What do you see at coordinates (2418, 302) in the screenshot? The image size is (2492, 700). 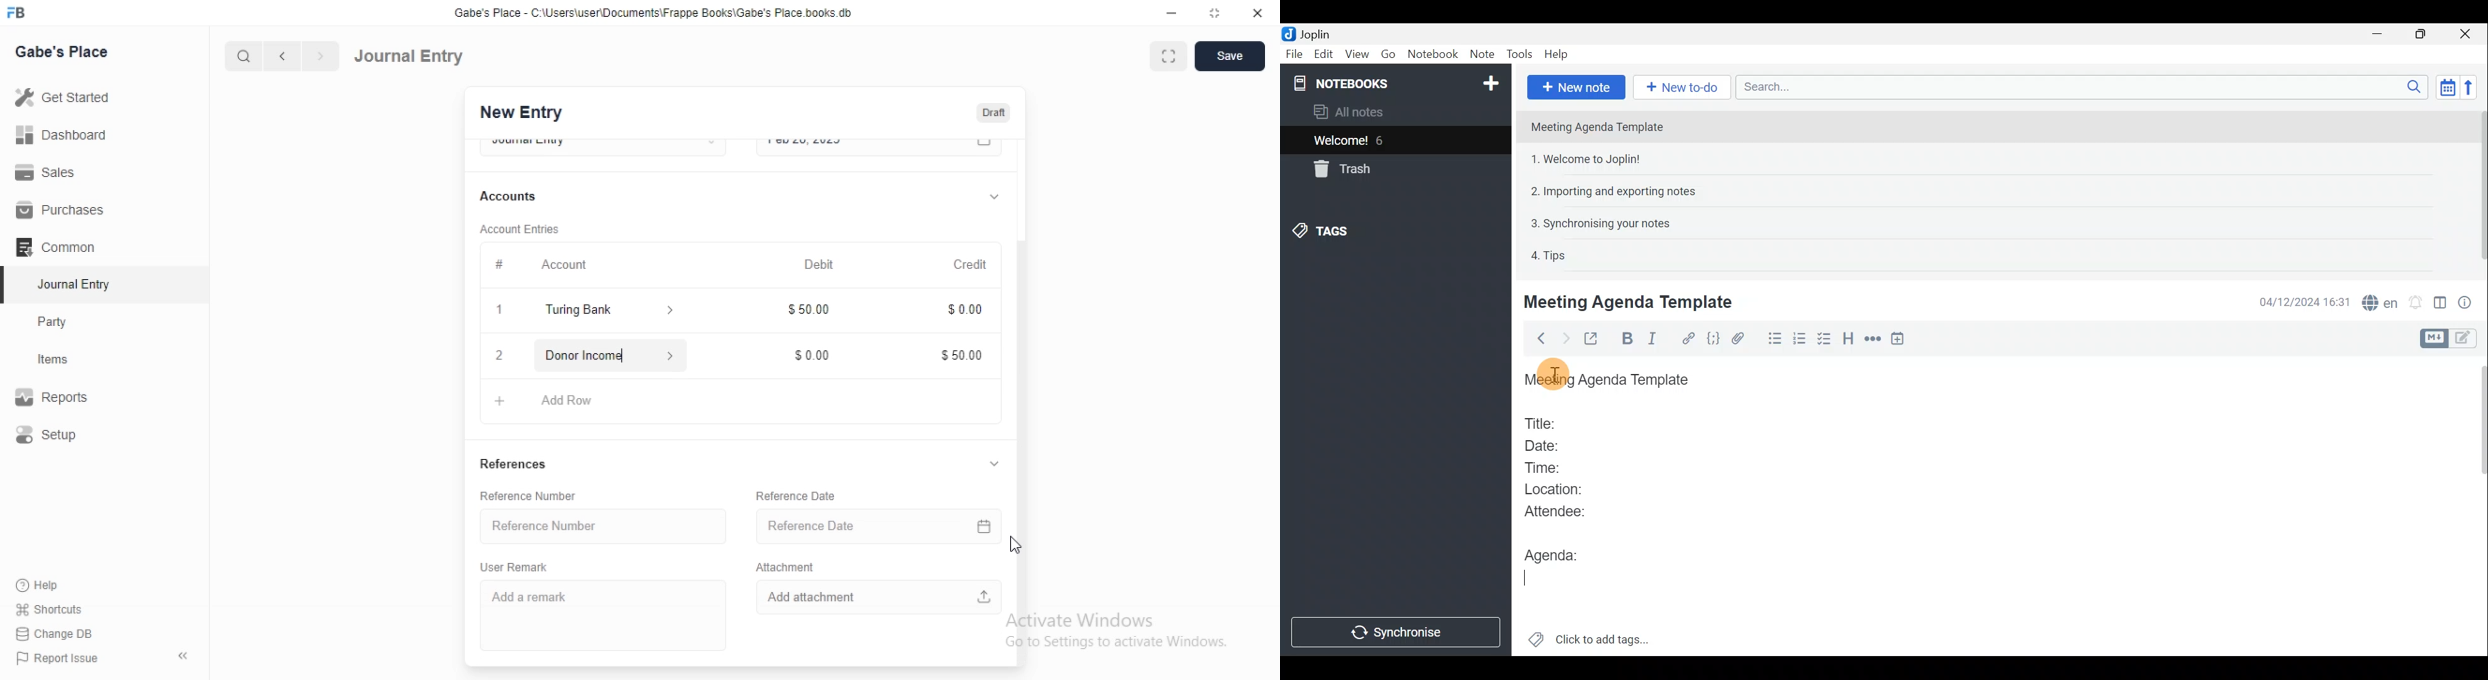 I see `Set alarm` at bounding box center [2418, 302].